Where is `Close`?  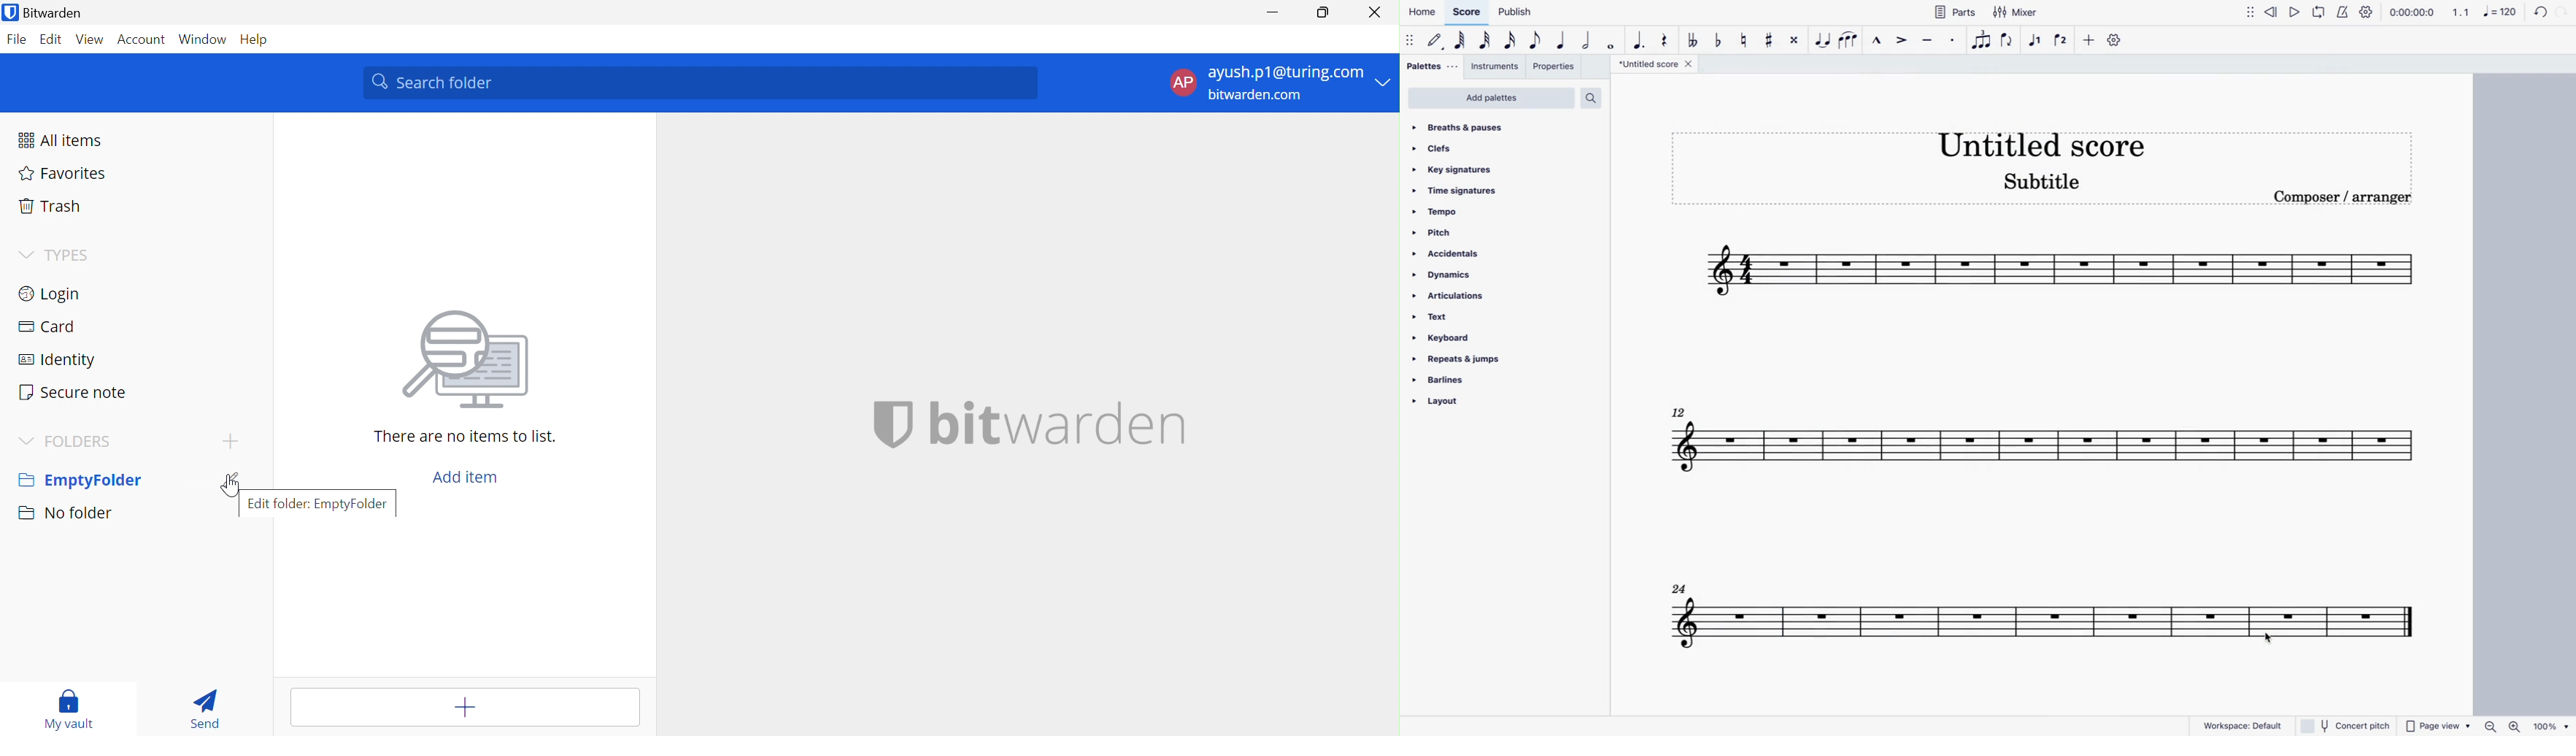
Close is located at coordinates (1375, 13).